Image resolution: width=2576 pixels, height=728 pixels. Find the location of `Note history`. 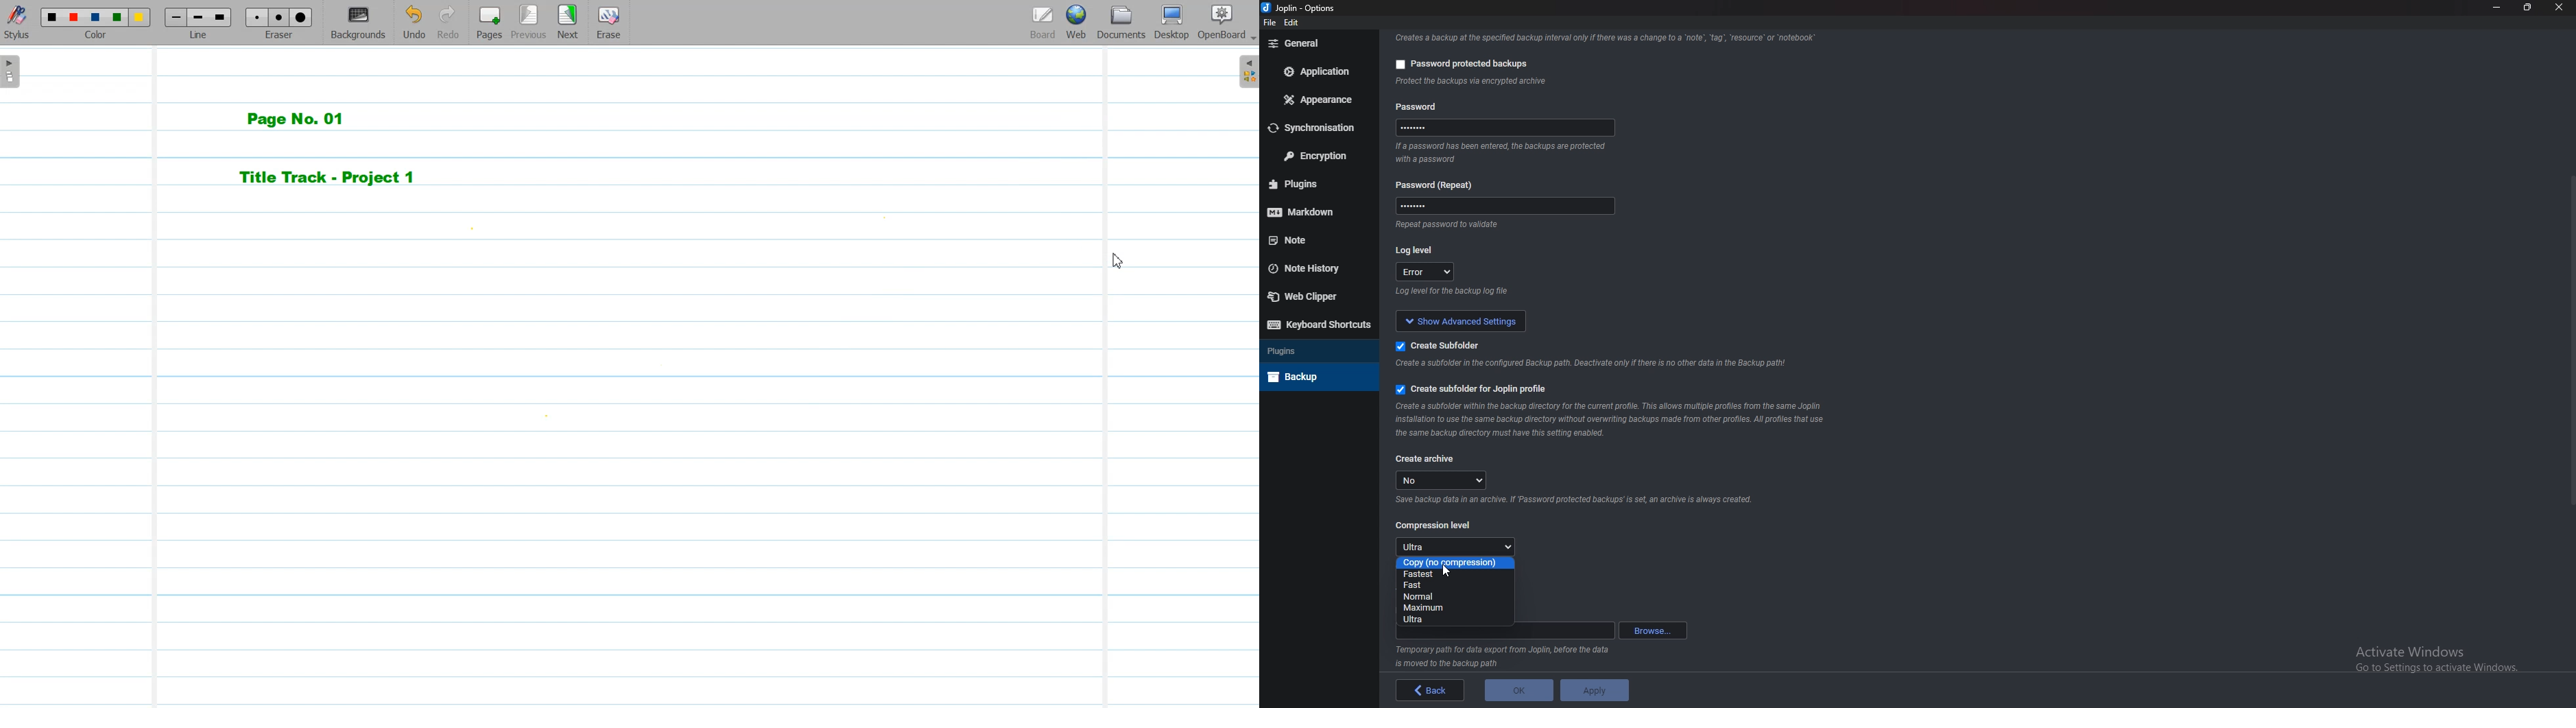

Note history is located at coordinates (1315, 268).